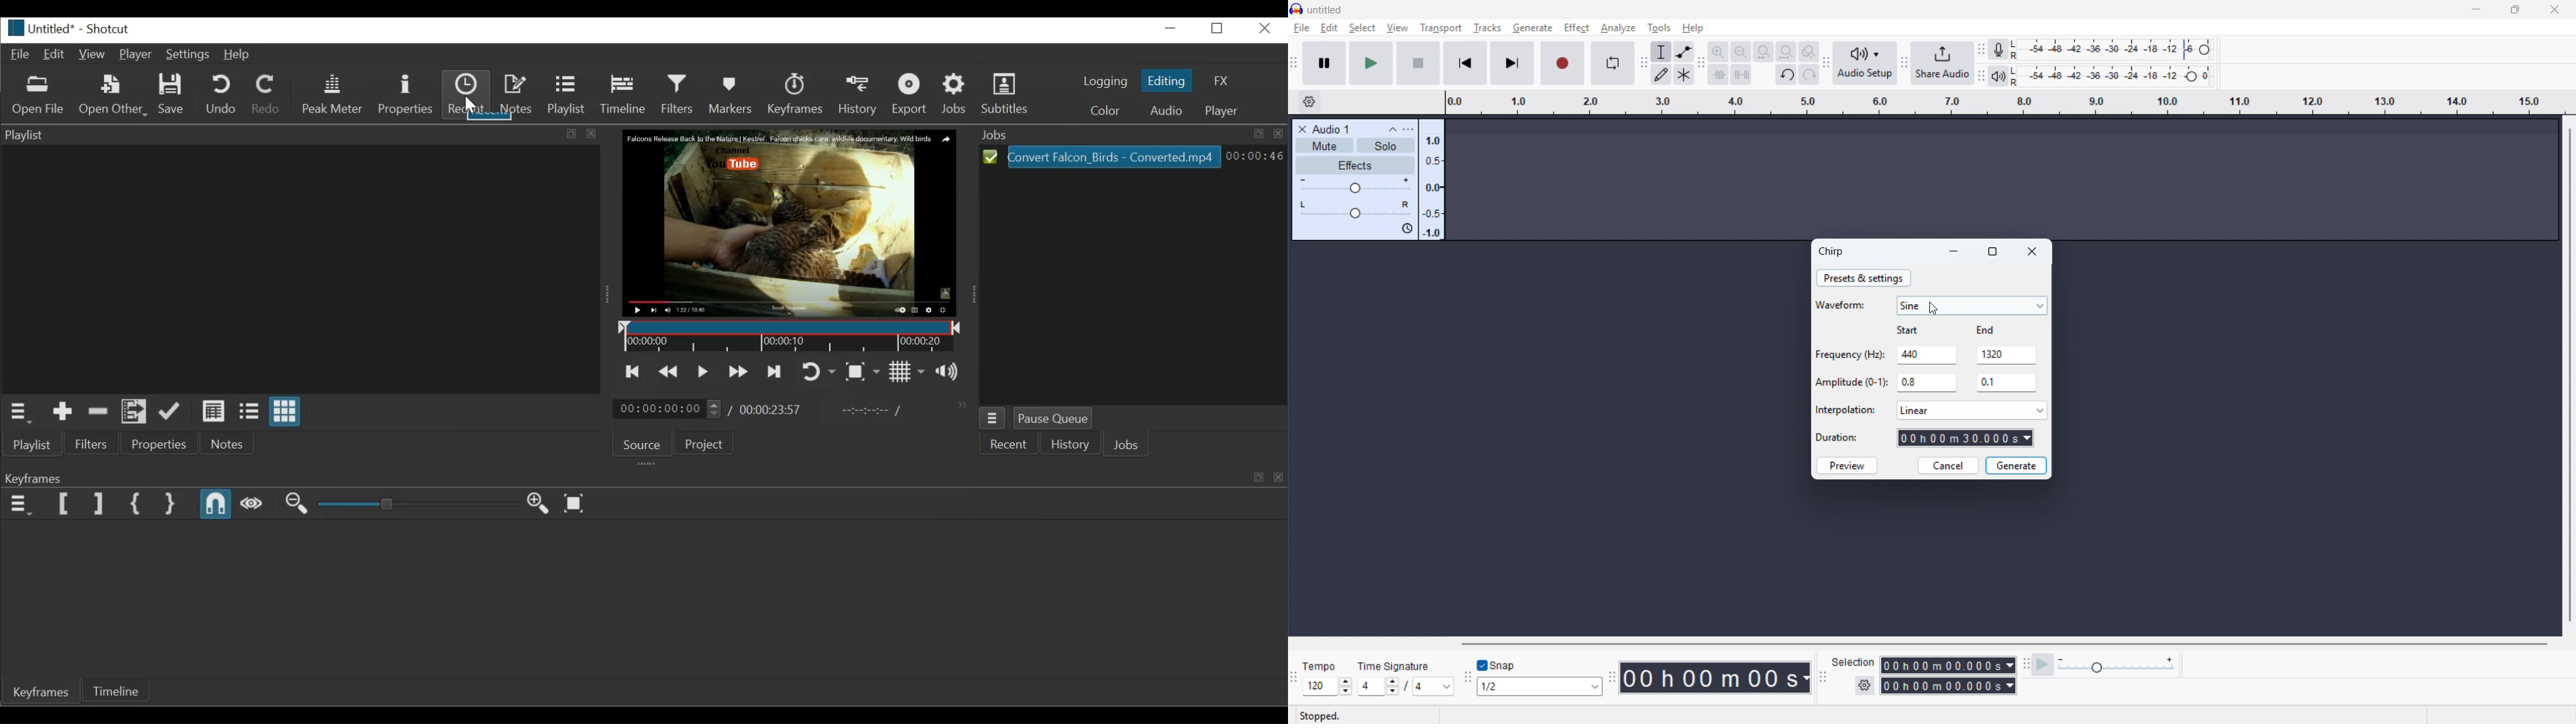 The width and height of the screenshot is (2576, 728). Describe the element at coordinates (1330, 28) in the screenshot. I see `Edit ` at that location.